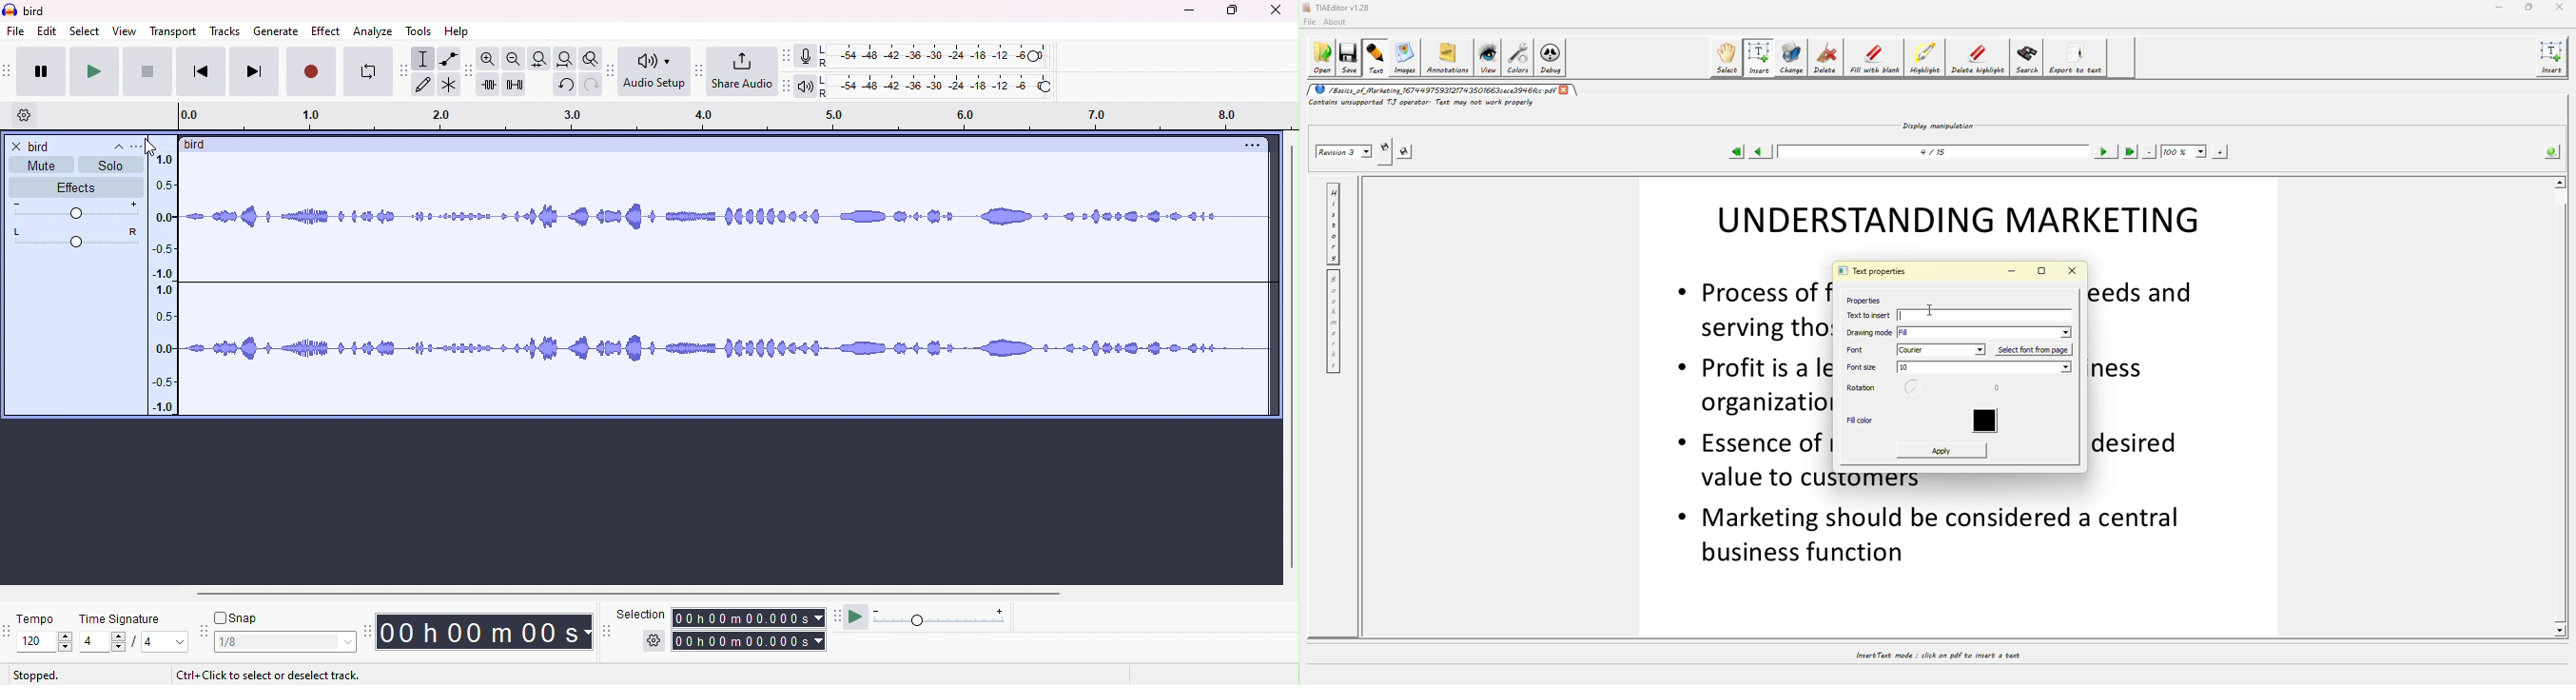 The height and width of the screenshot is (700, 2576). I want to click on envelop, so click(448, 59).